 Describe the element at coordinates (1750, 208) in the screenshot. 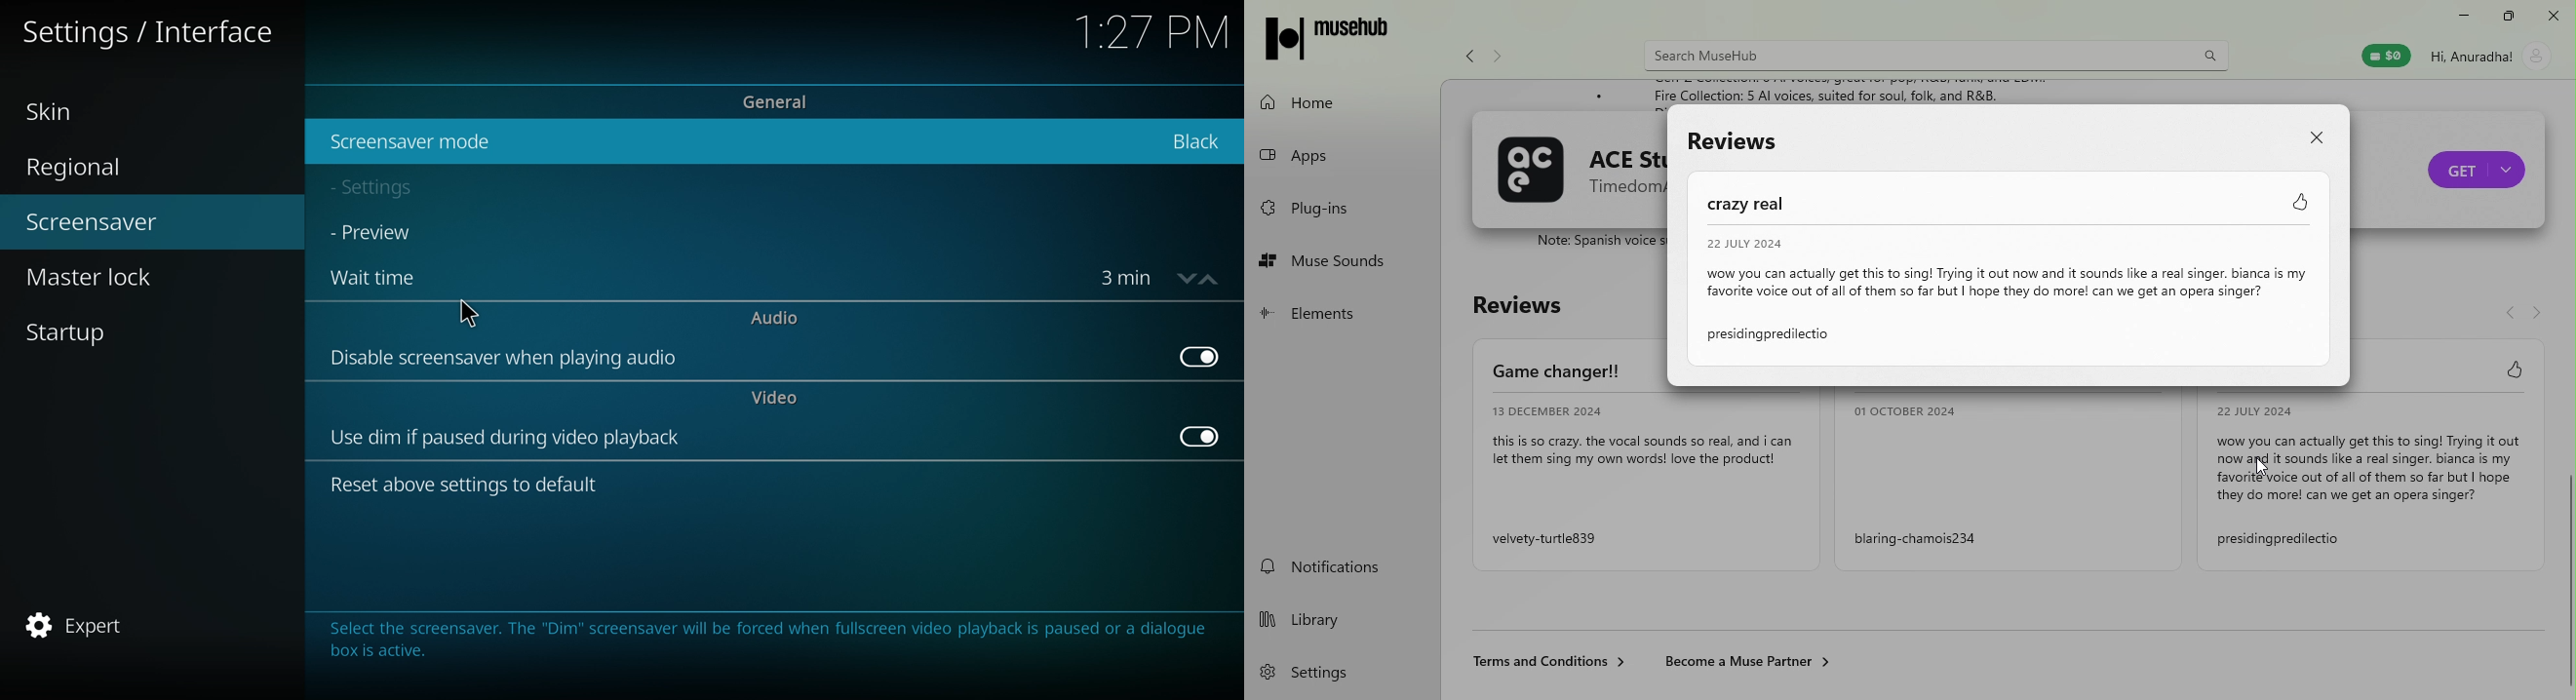

I see `Crazy real` at that location.